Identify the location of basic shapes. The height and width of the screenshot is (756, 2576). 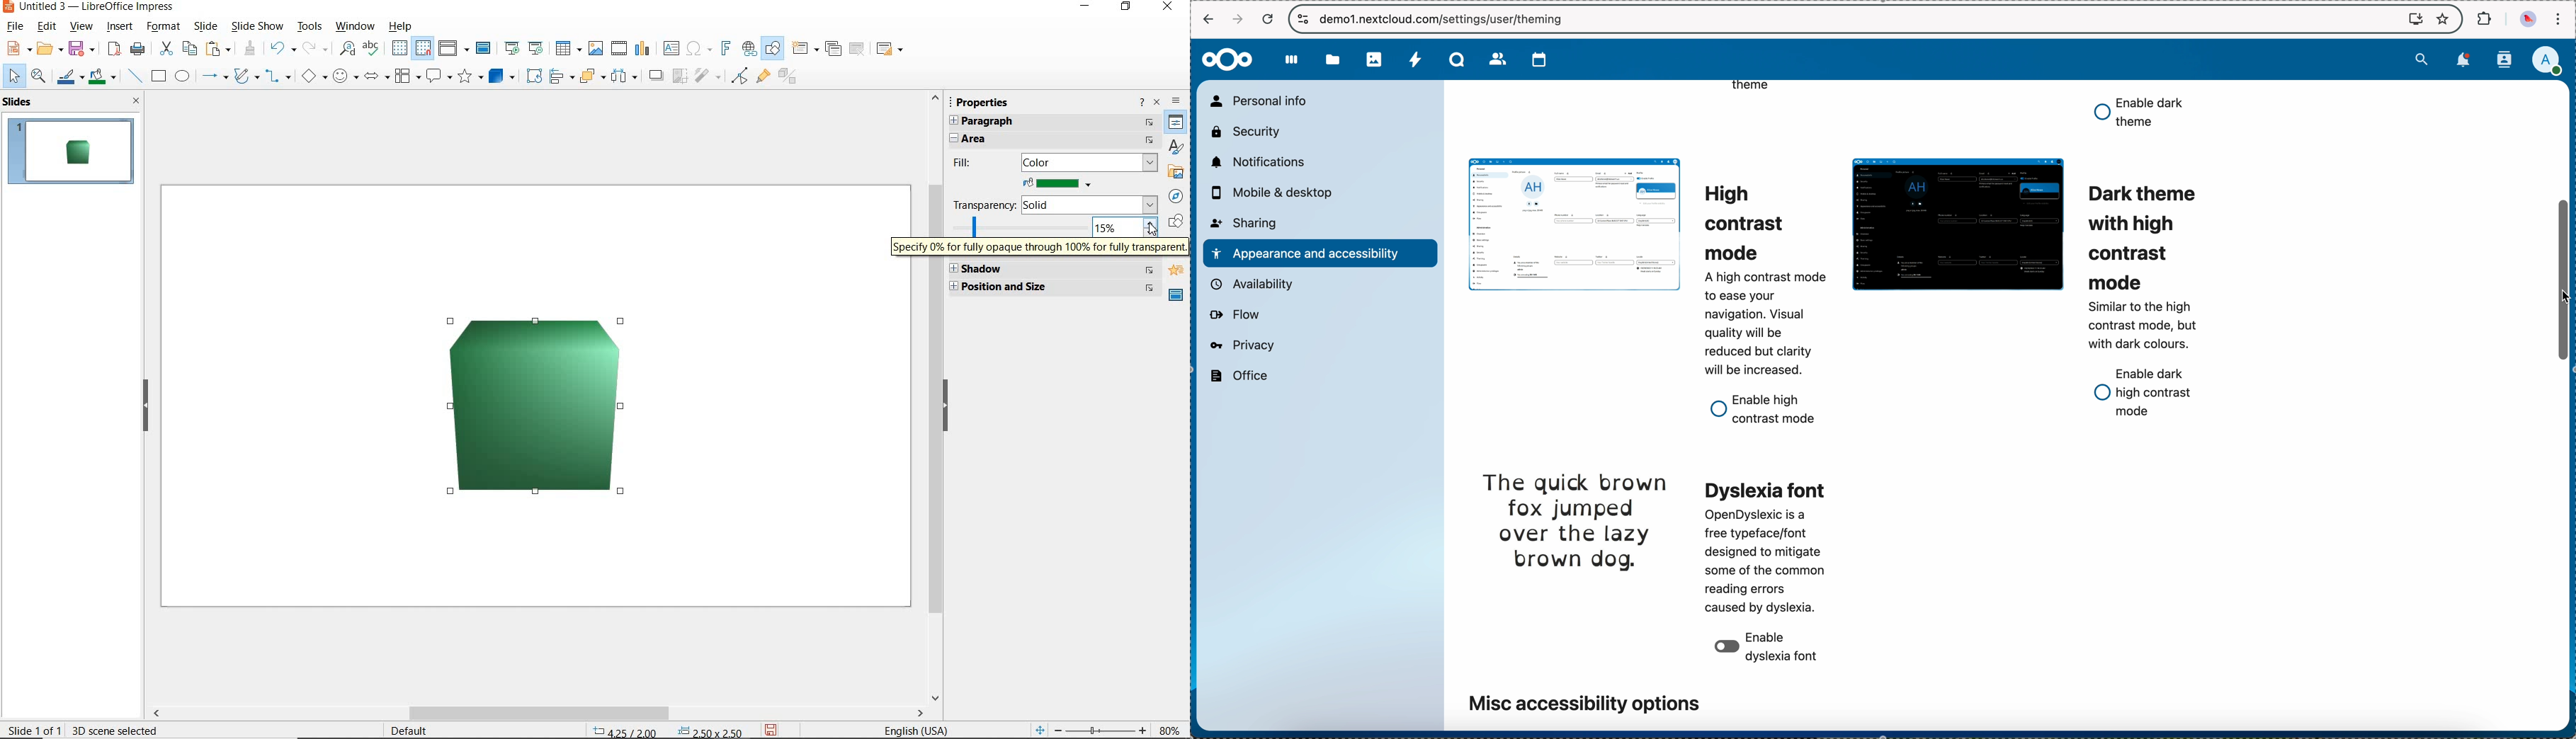
(316, 75).